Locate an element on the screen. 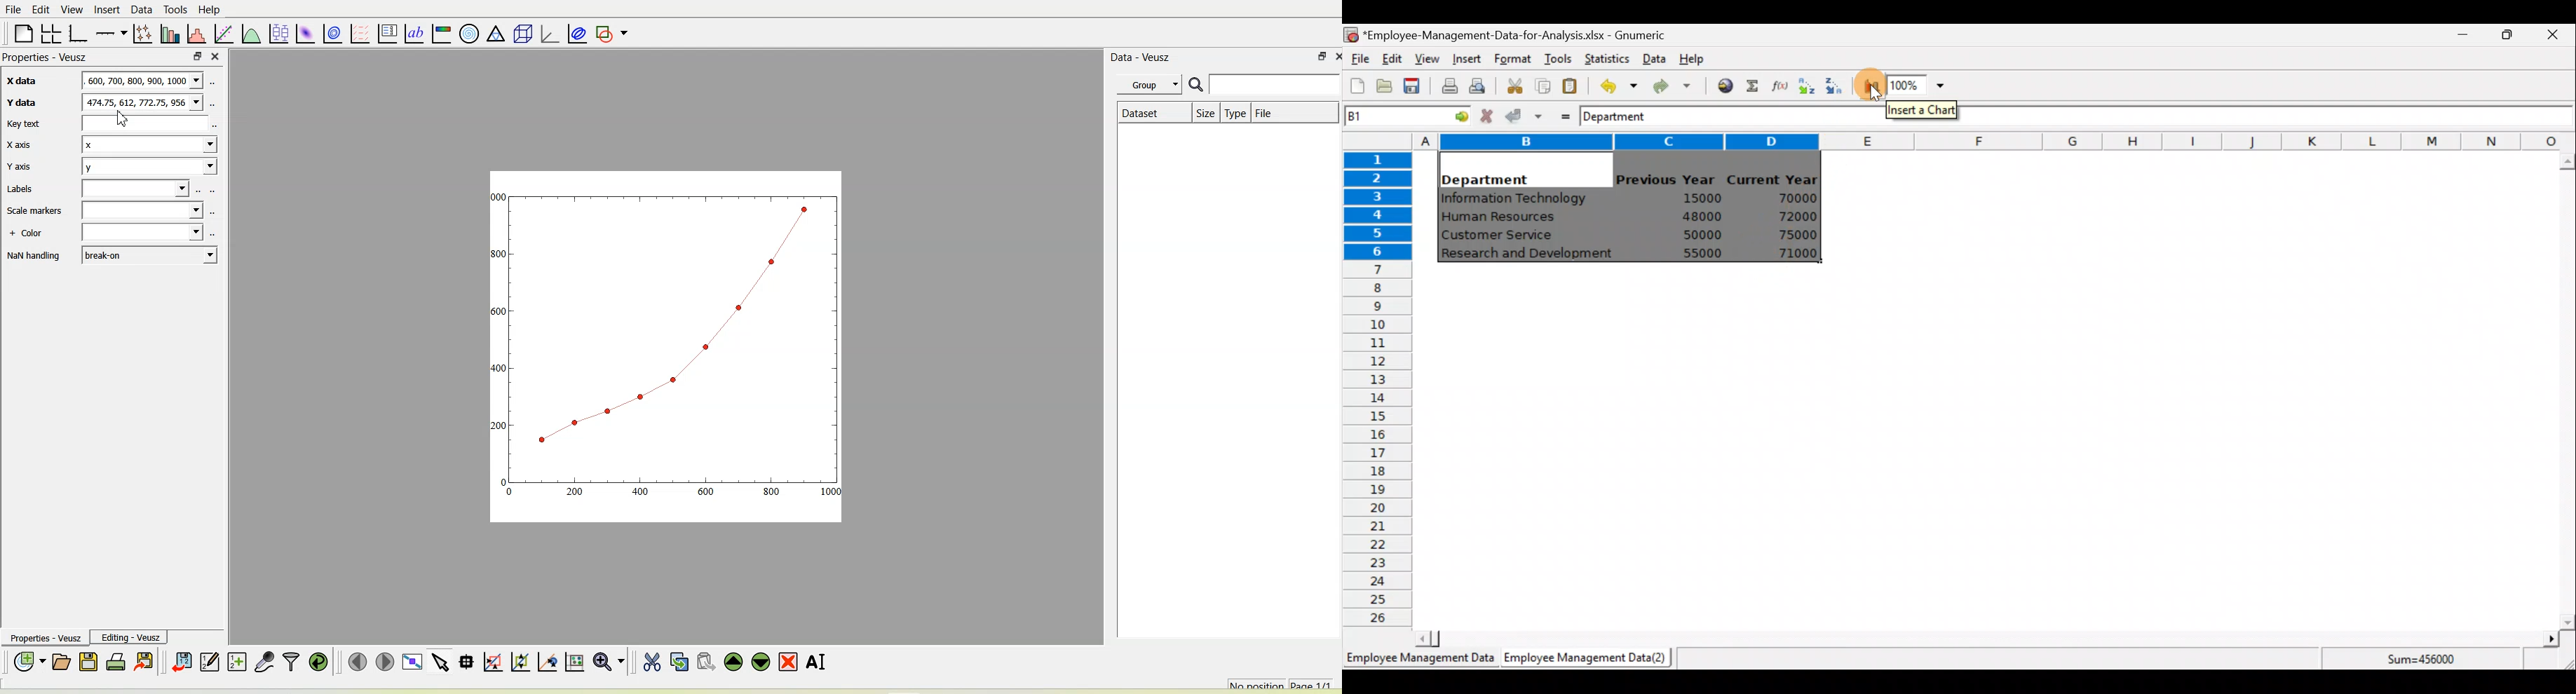 The height and width of the screenshot is (700, 2576). Print preview is located at coordinates (1477, 84).